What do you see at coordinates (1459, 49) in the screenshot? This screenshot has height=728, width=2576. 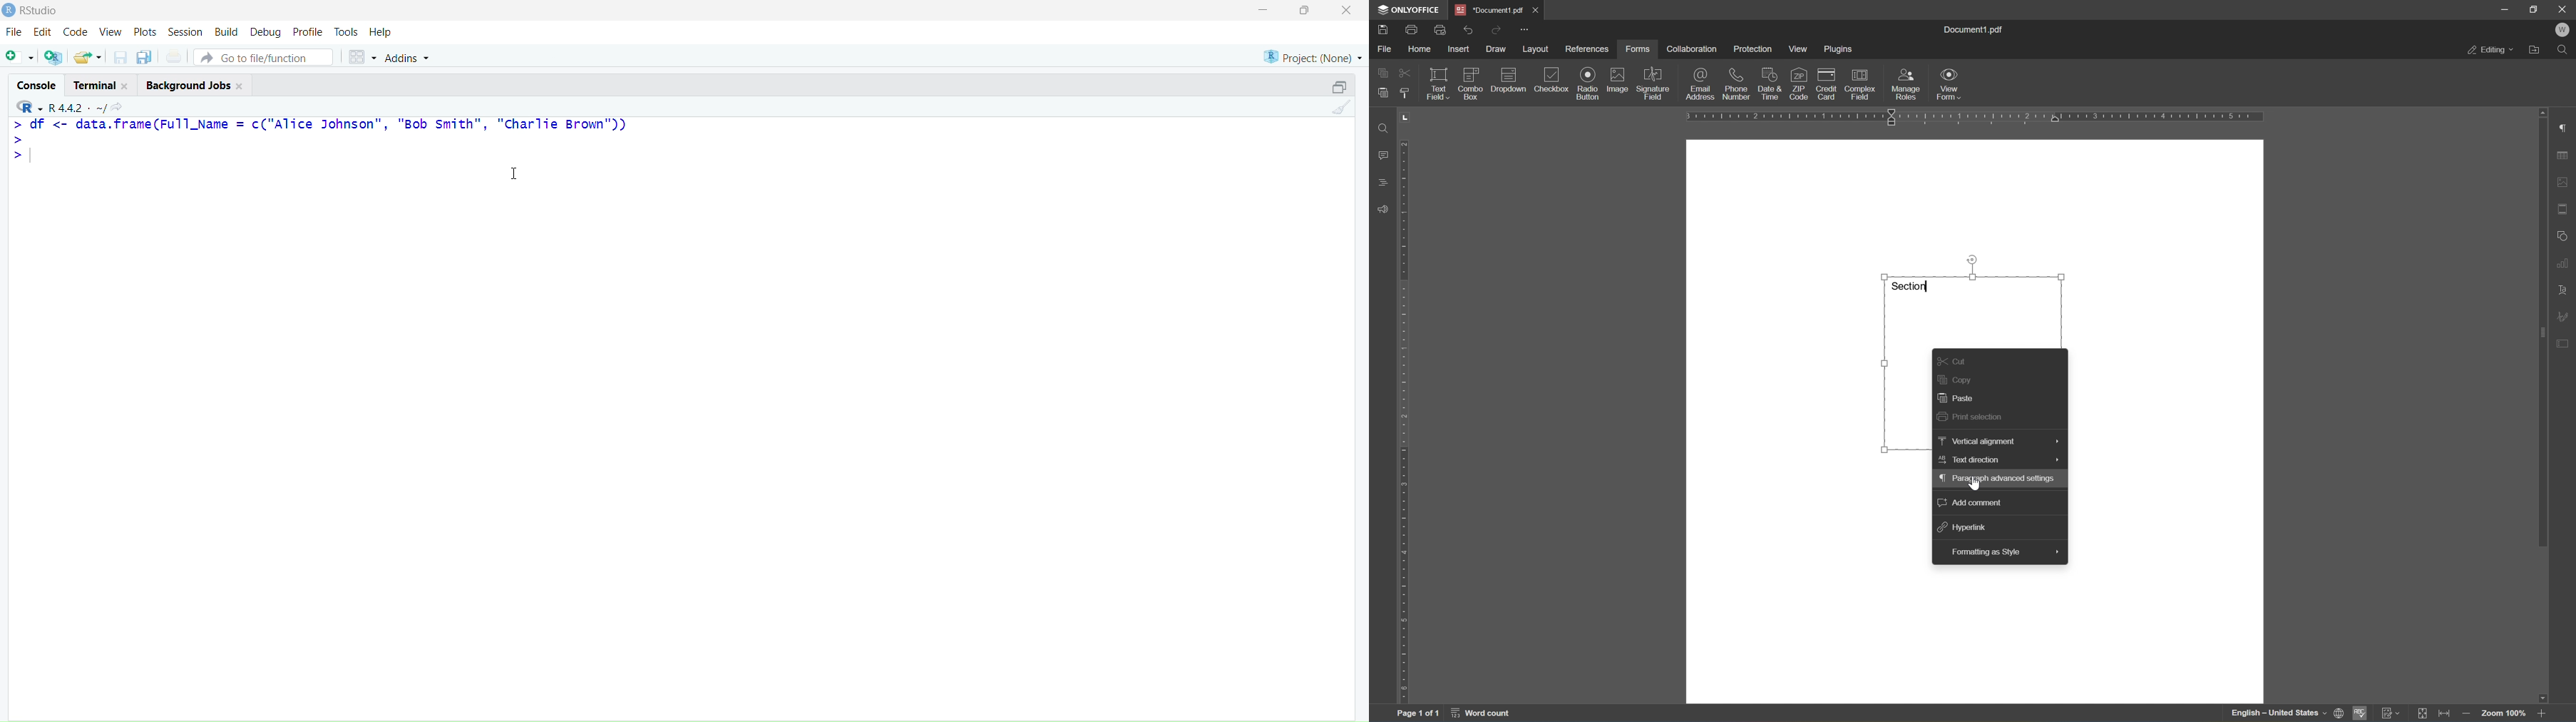 I see `insert` at bounding box center [1459, 49].